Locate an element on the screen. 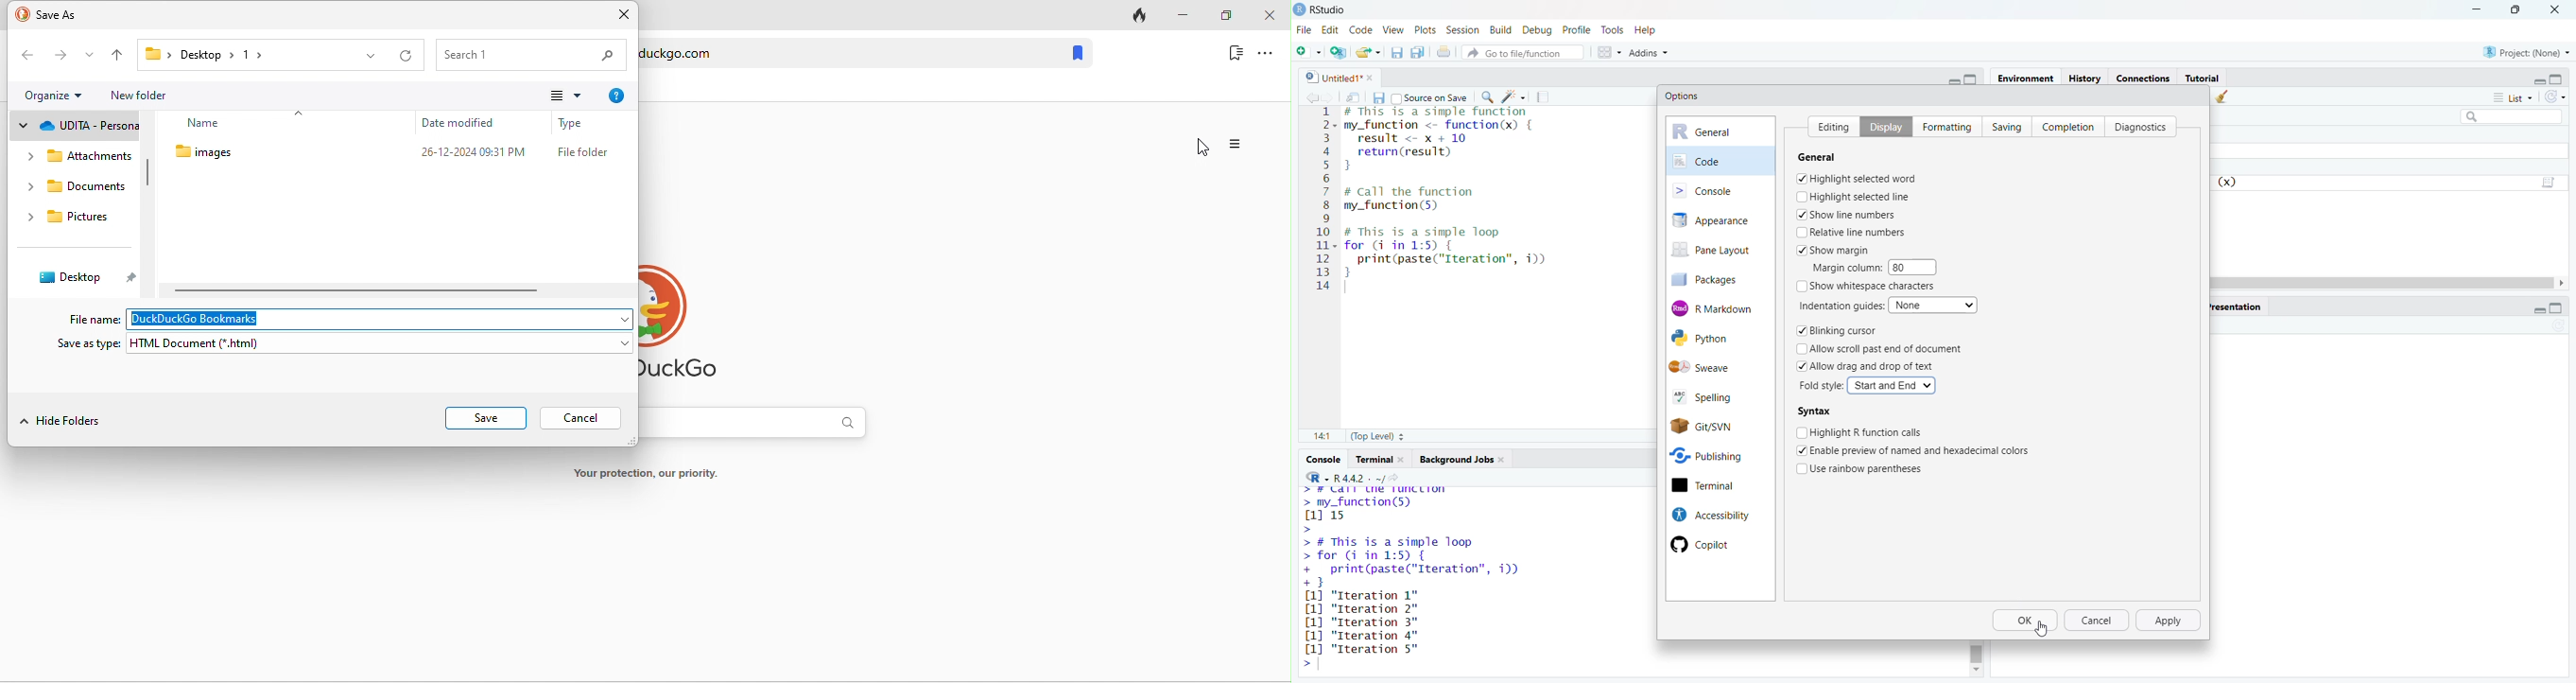  name is located at coordinates (260, 120).